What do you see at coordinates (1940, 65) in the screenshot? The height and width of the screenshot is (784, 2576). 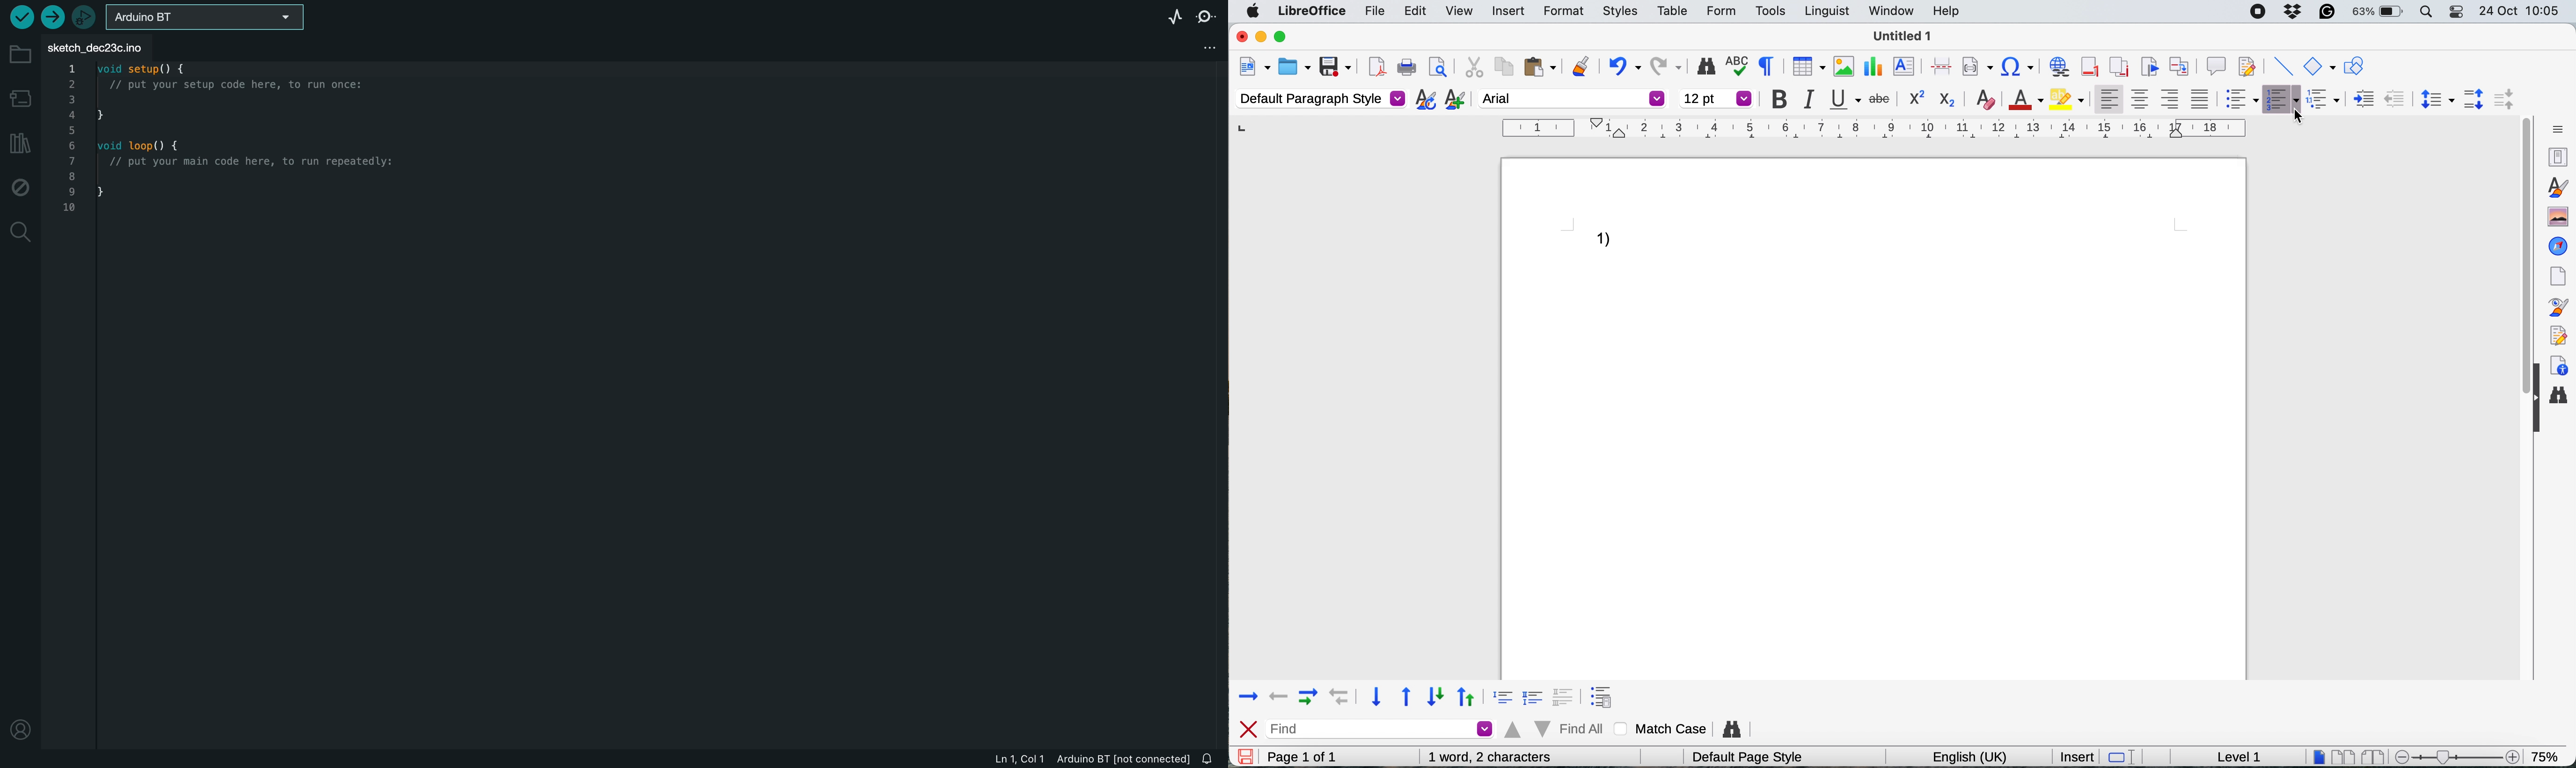 I see `insert page break` at bounding box center [1940, 65].